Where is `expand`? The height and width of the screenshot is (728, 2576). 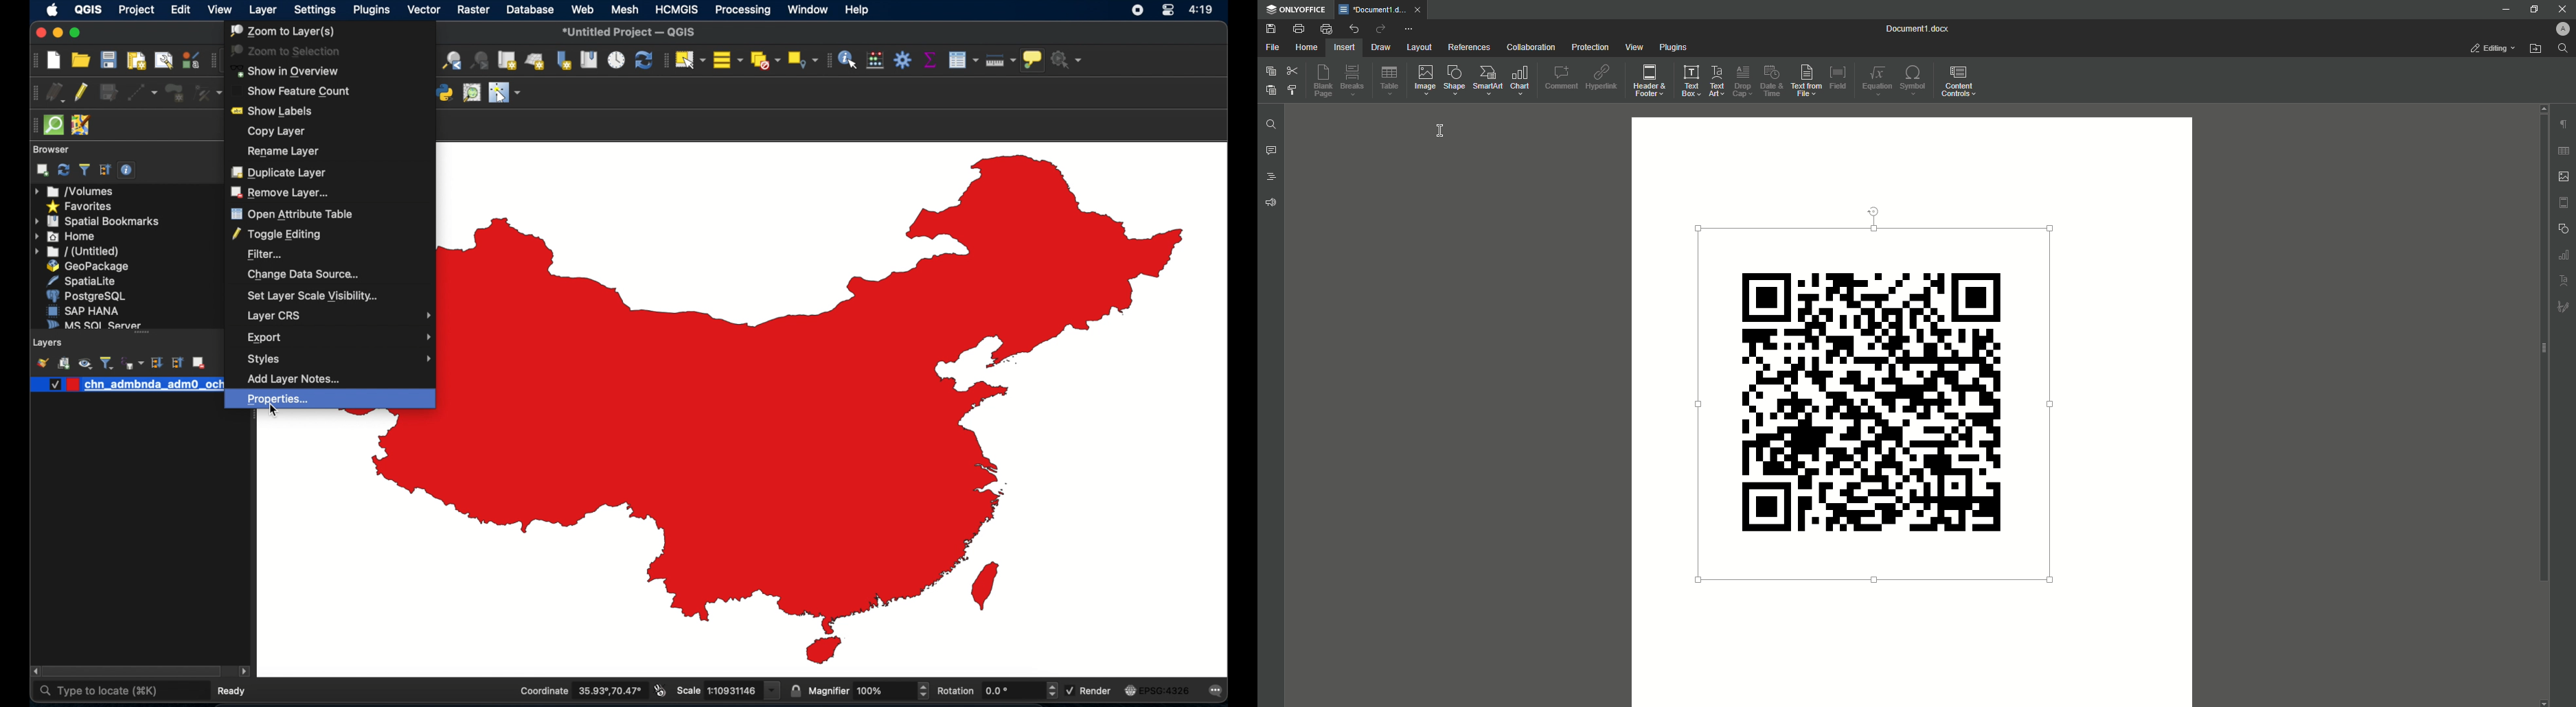 expand is located at coordinates (157, 363).